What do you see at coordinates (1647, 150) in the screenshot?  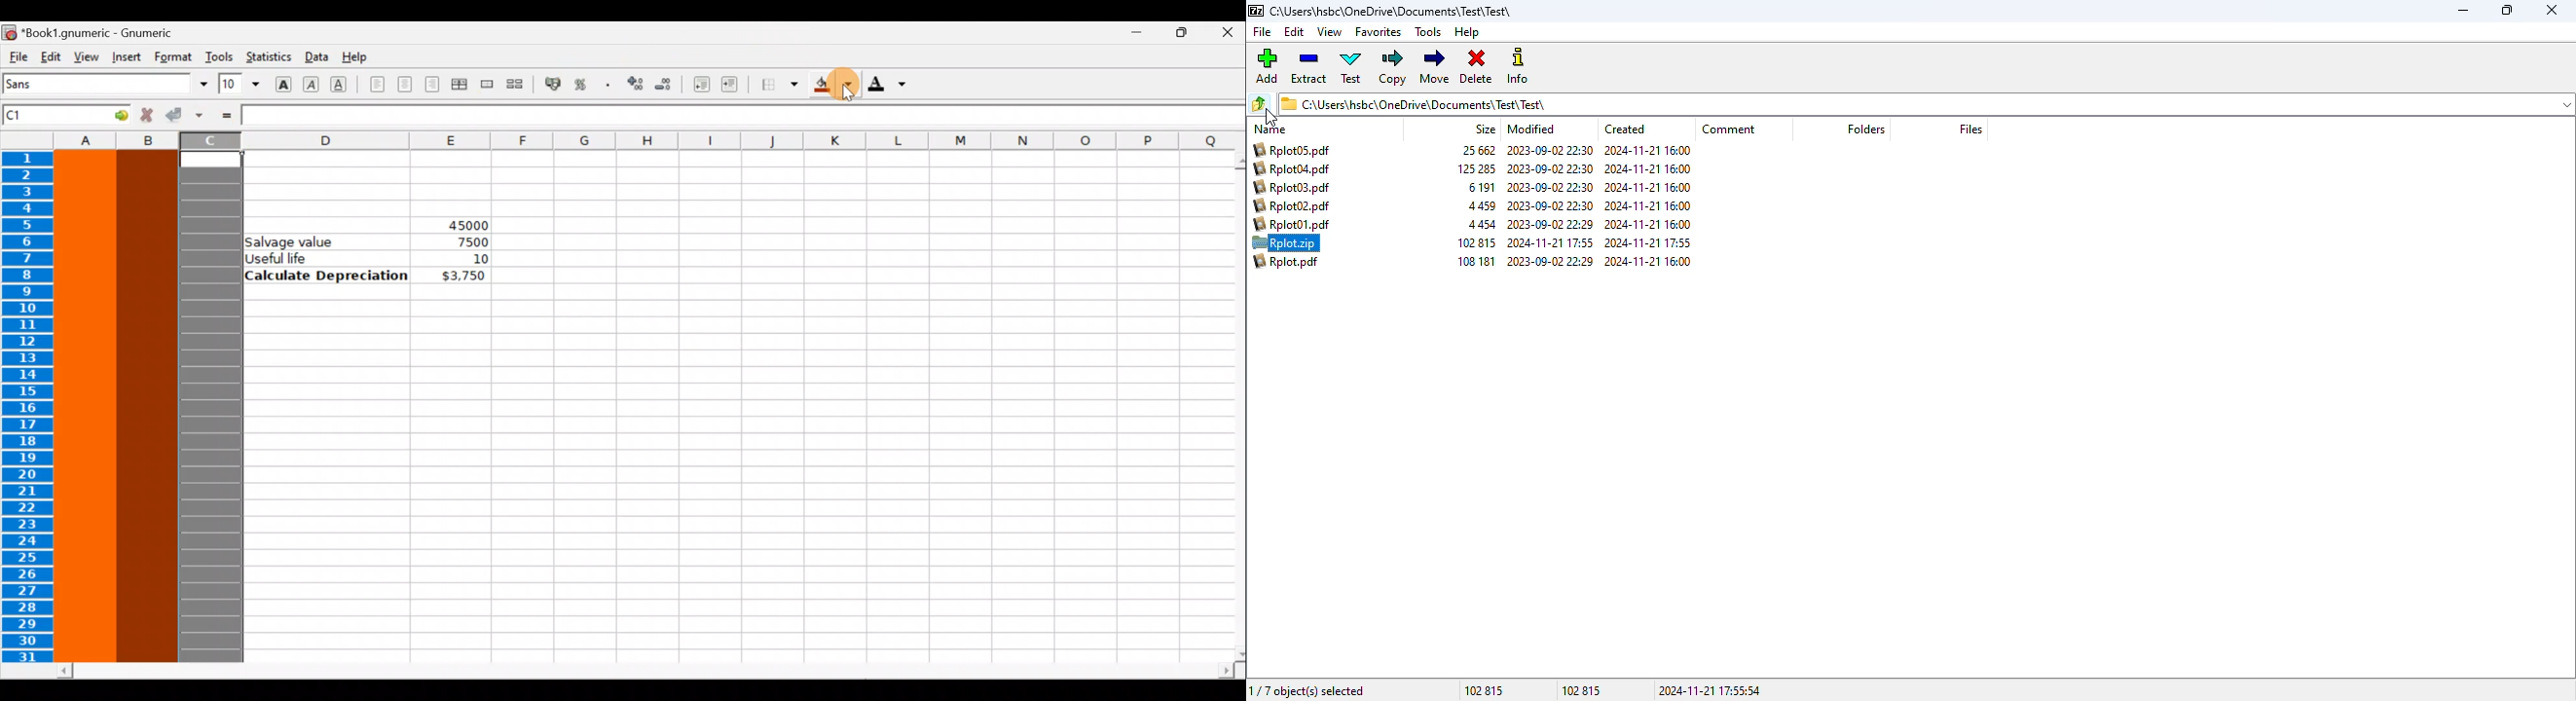 I see `2024-11-21 16:00` at bounding box center [1647, 150].